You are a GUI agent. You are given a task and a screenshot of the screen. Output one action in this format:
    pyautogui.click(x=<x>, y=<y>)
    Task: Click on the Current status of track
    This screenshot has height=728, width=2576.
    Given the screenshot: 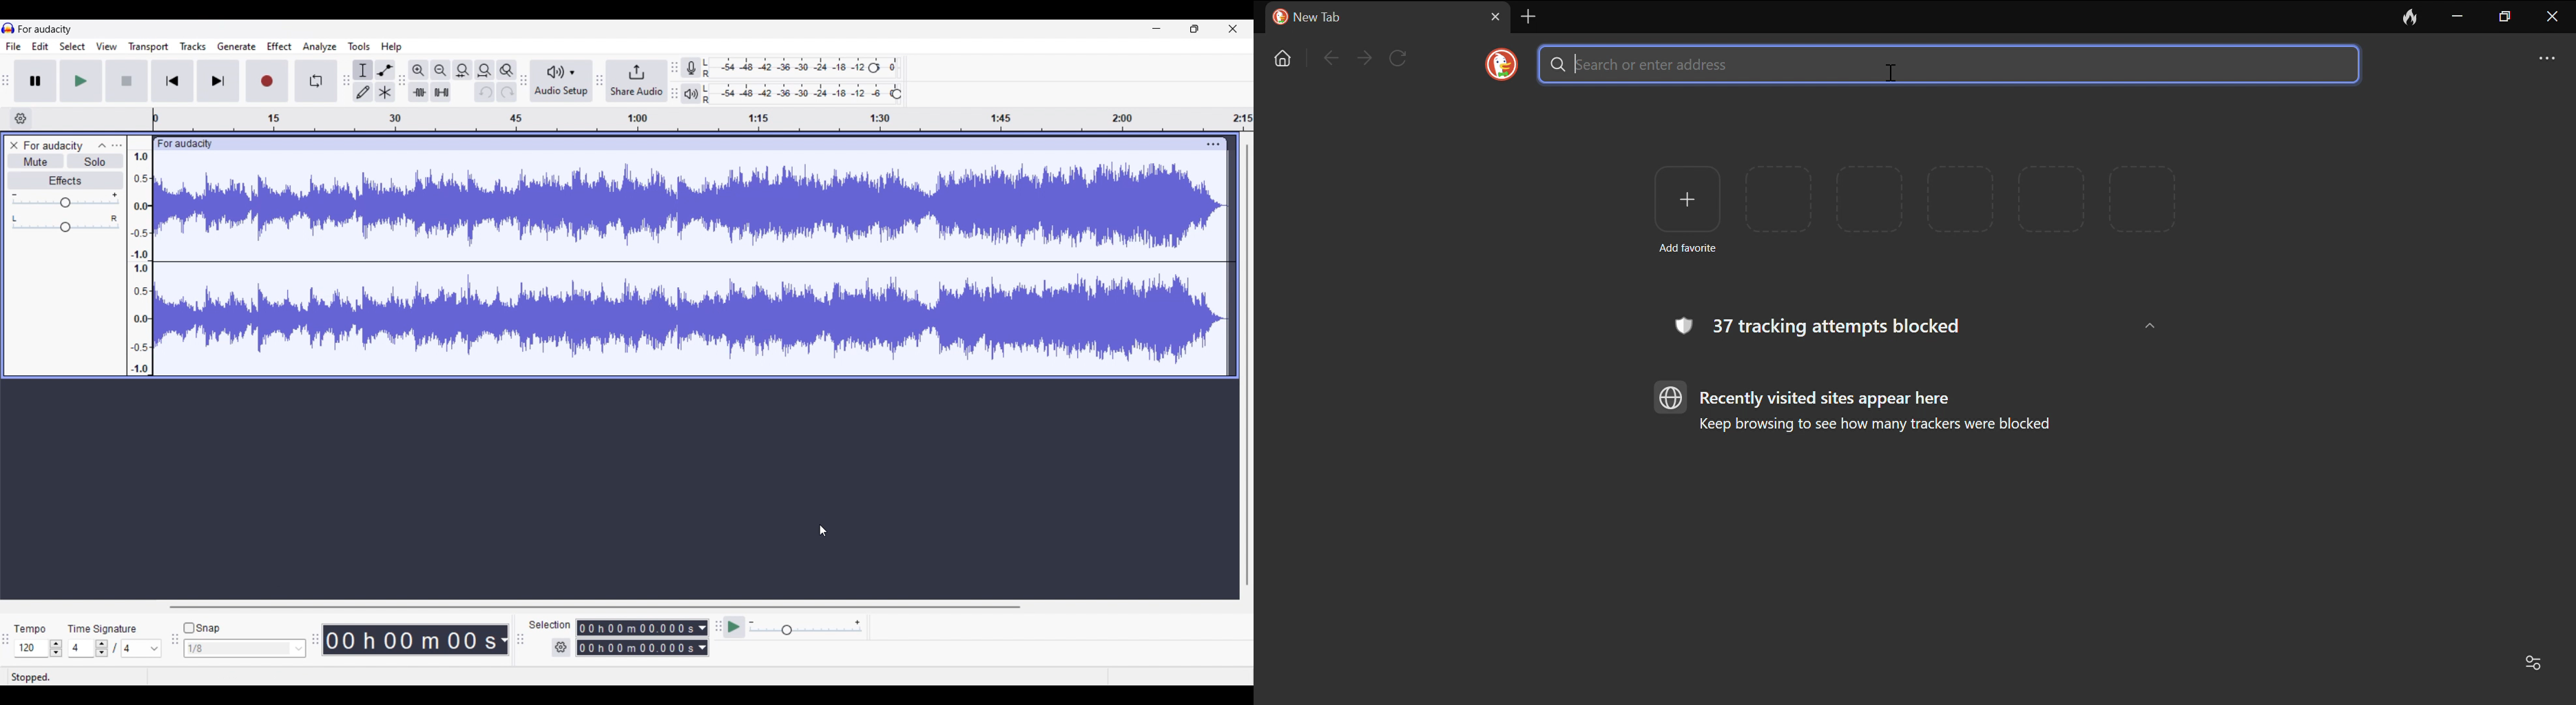 What is the action you would take?
    pyautogui.click(x=31, y=678)
    